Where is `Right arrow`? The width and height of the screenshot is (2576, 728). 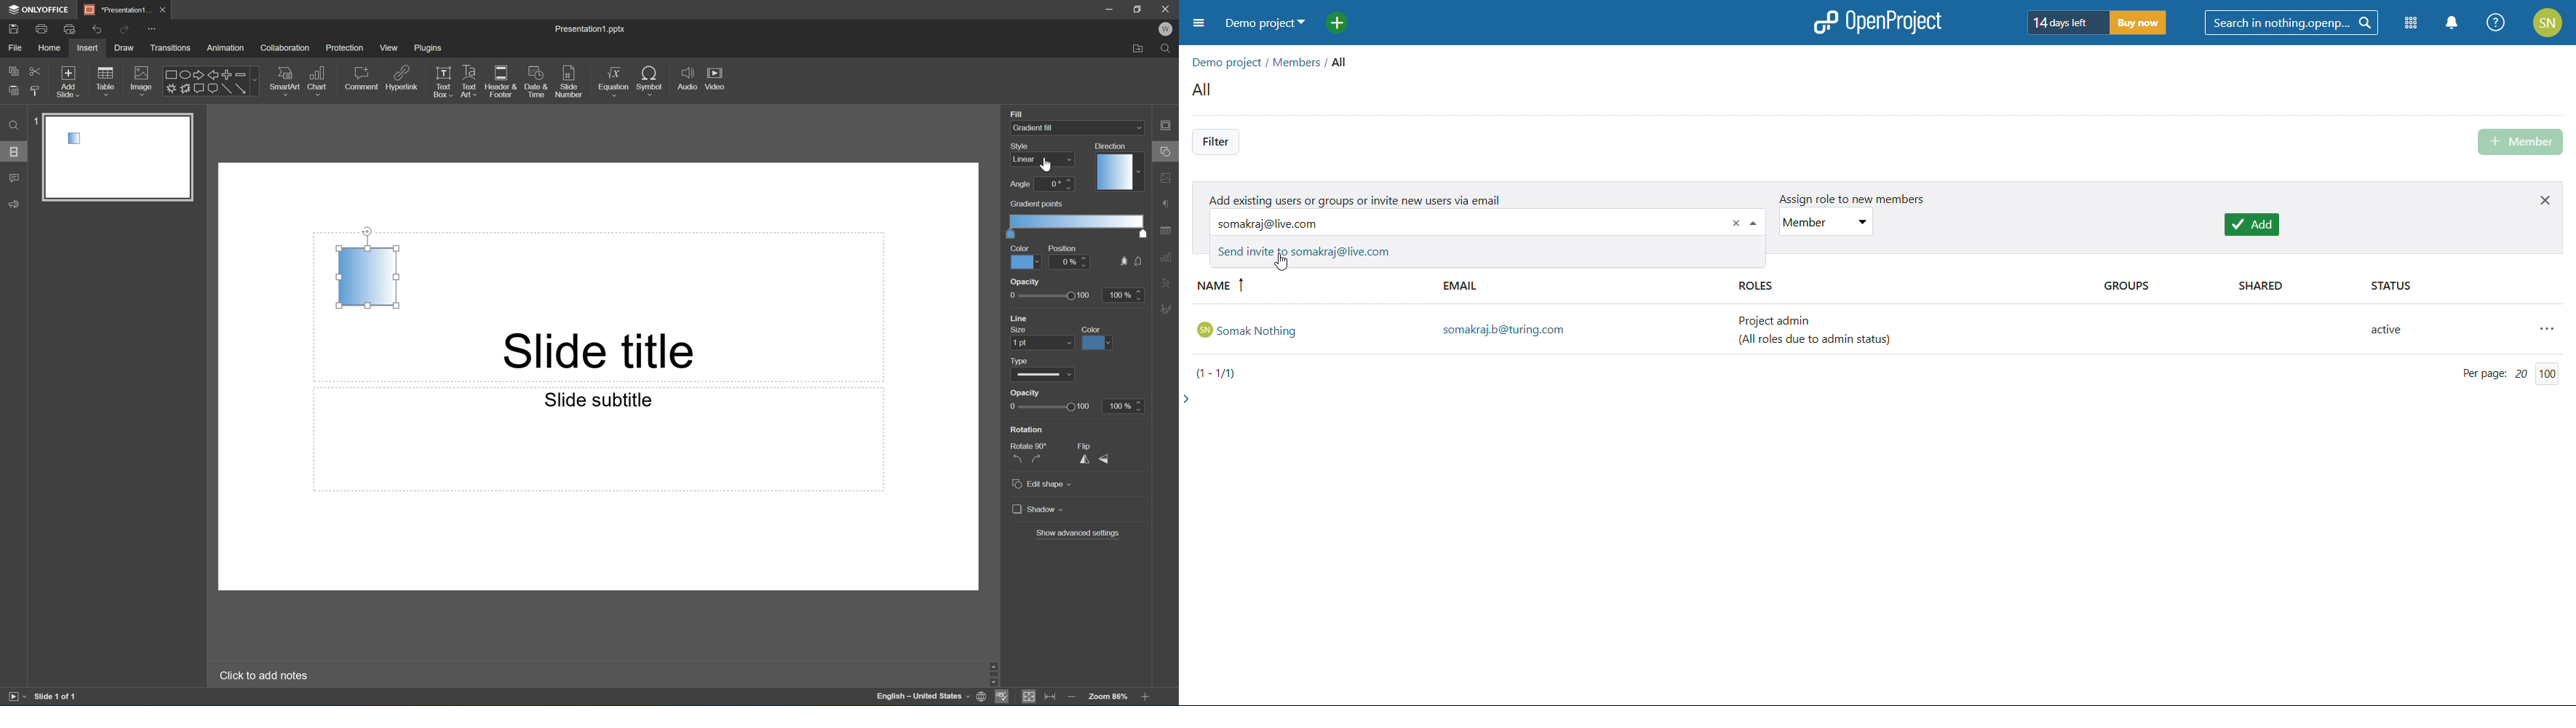
Right arrow is located at coordinates (197, 75).